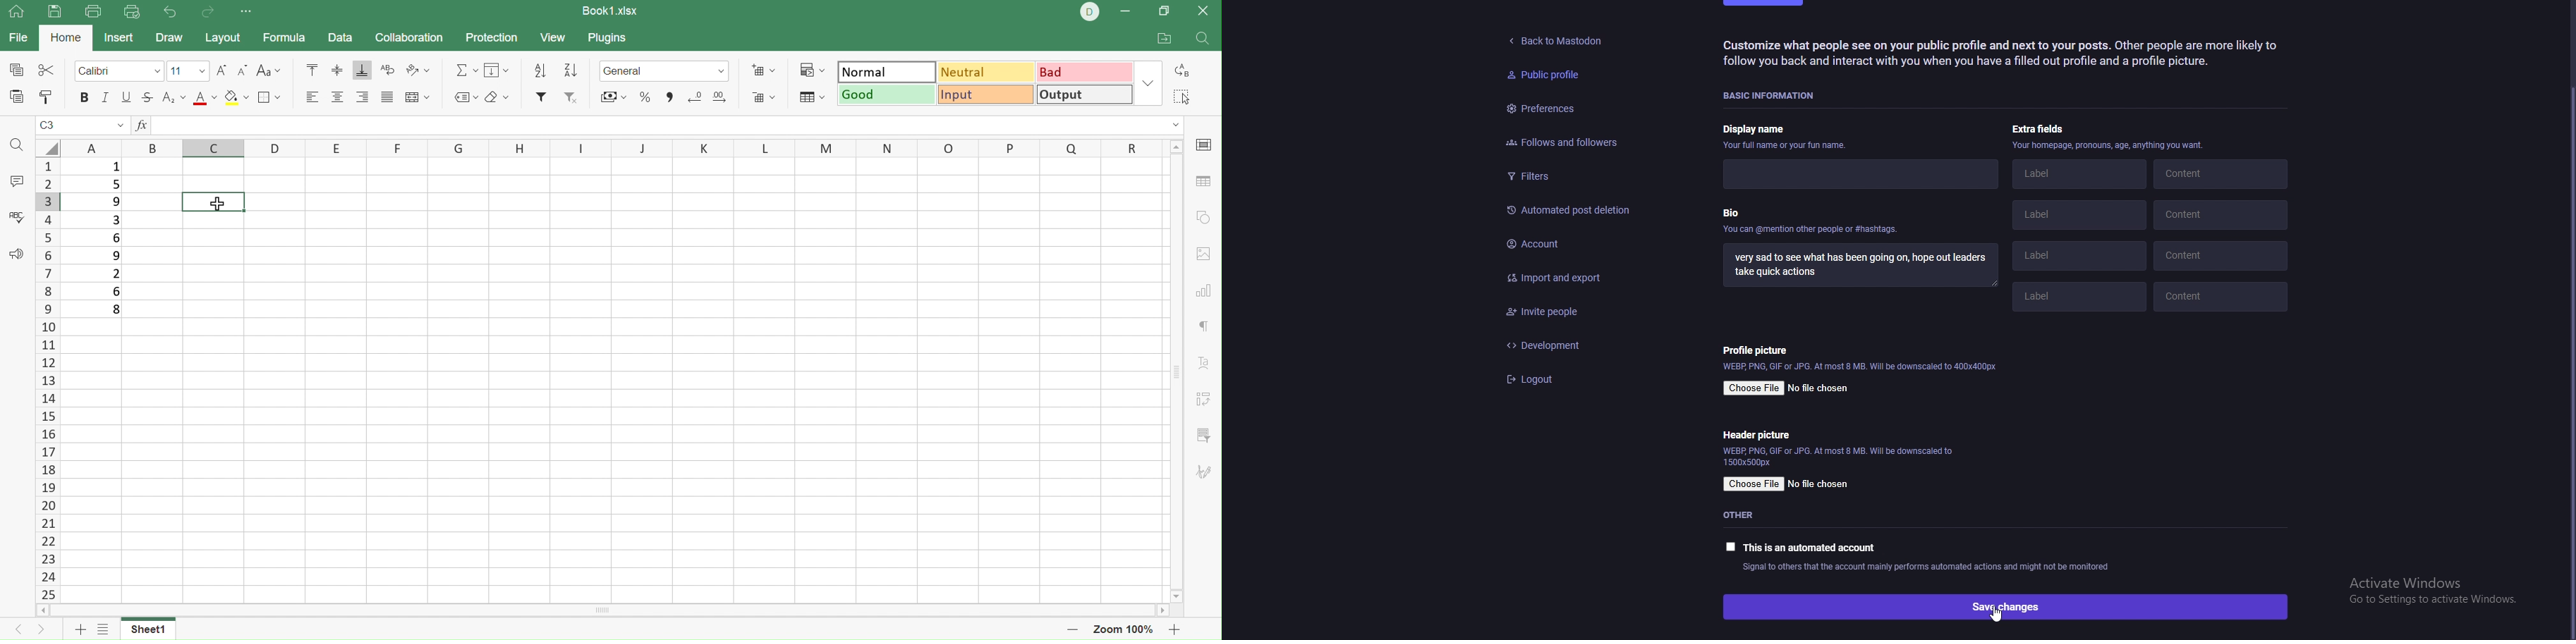 The height and width of the screenshot is (644, 2576). What do you see at coordinates (2223, 293) in the screenshot?
I see `content` at bounding box center [2223, 293].